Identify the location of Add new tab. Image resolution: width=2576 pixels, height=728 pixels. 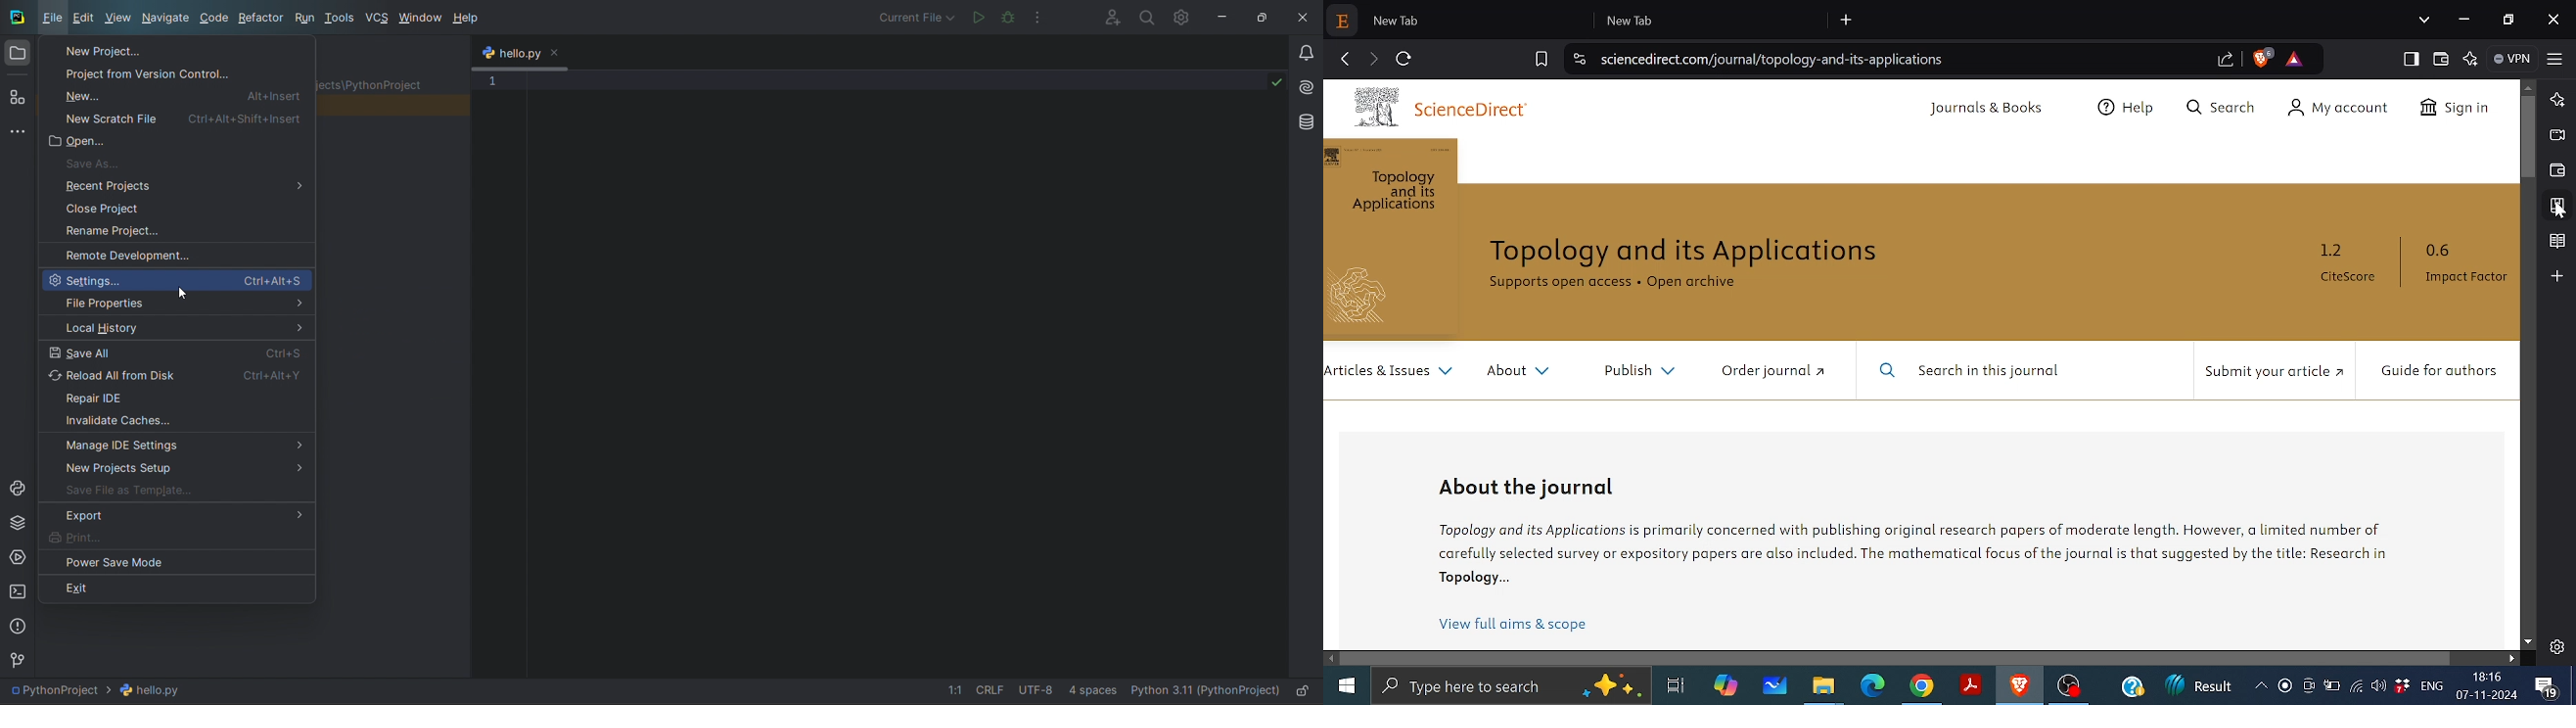
(1848, 21).